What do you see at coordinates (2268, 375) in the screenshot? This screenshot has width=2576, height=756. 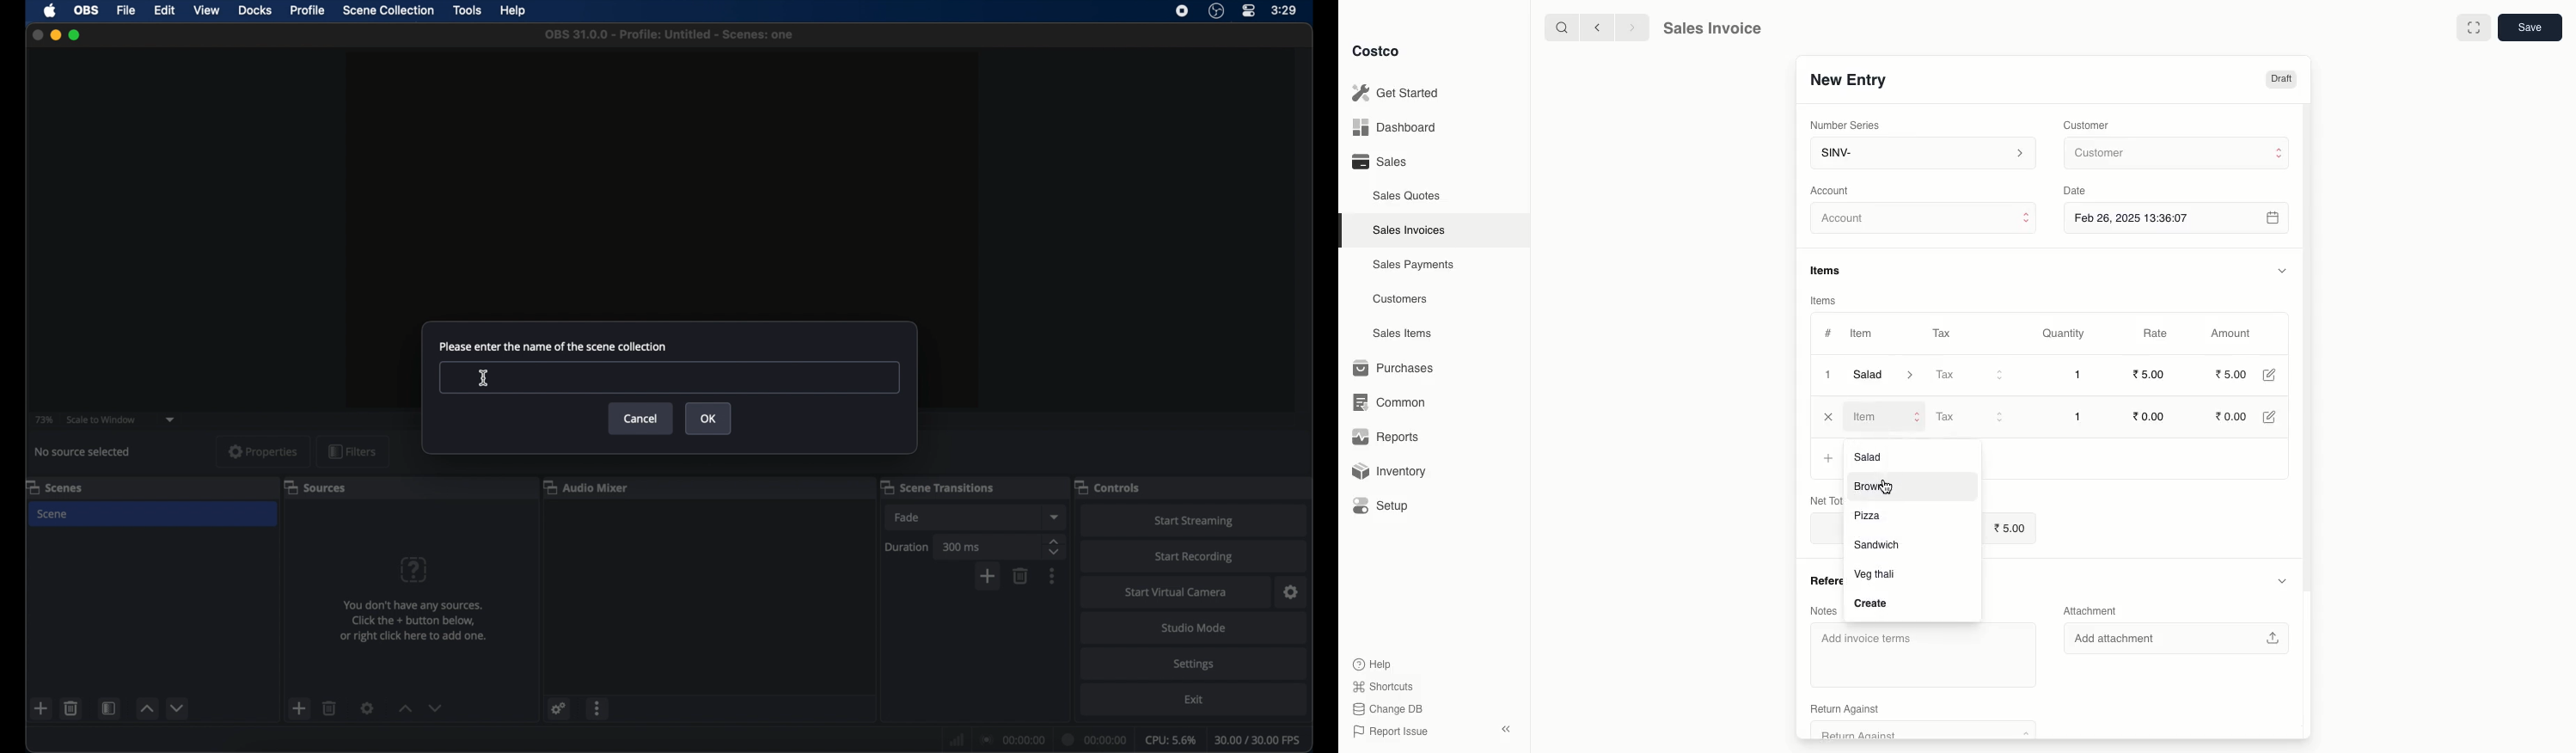 I see `Edit` at bounding box center [2268, 375].